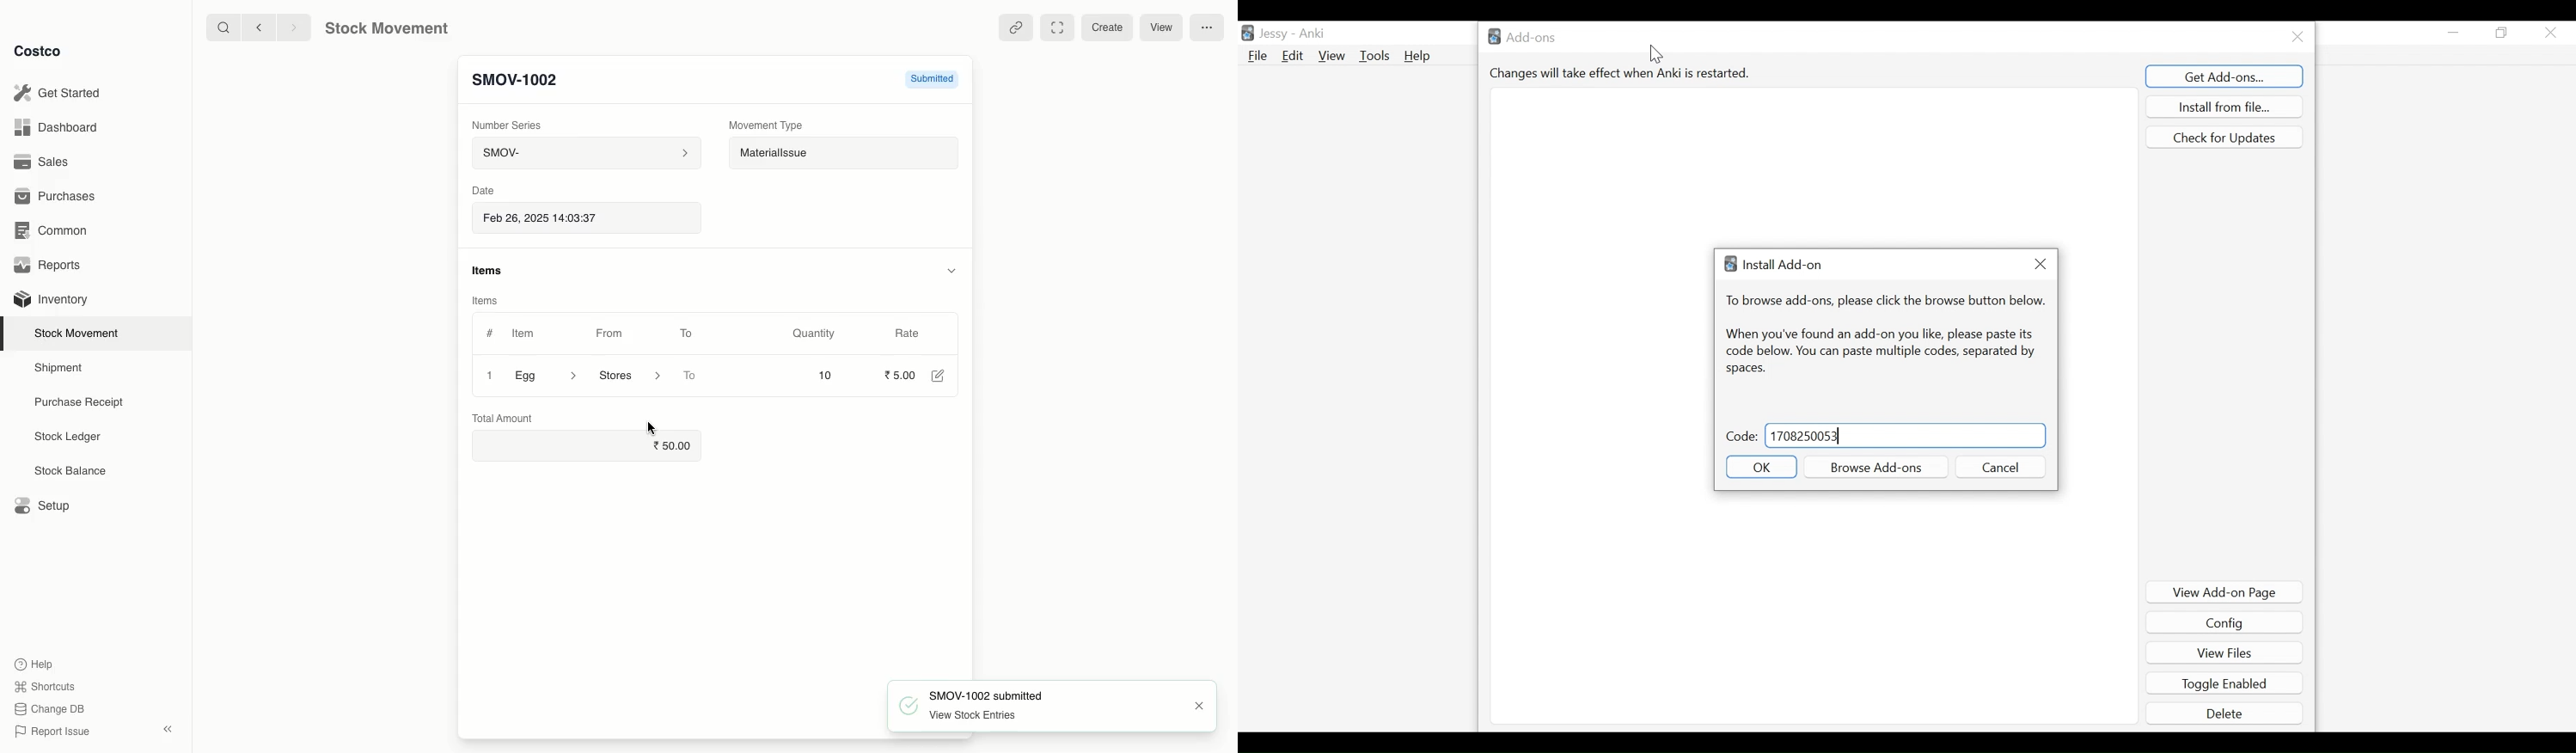 Image resolution: width=2576 pixels, height=756 pixels. What do you see at coordinates (615, 336) in the screenshot?
I see `From` at bounding box center [615, 336].